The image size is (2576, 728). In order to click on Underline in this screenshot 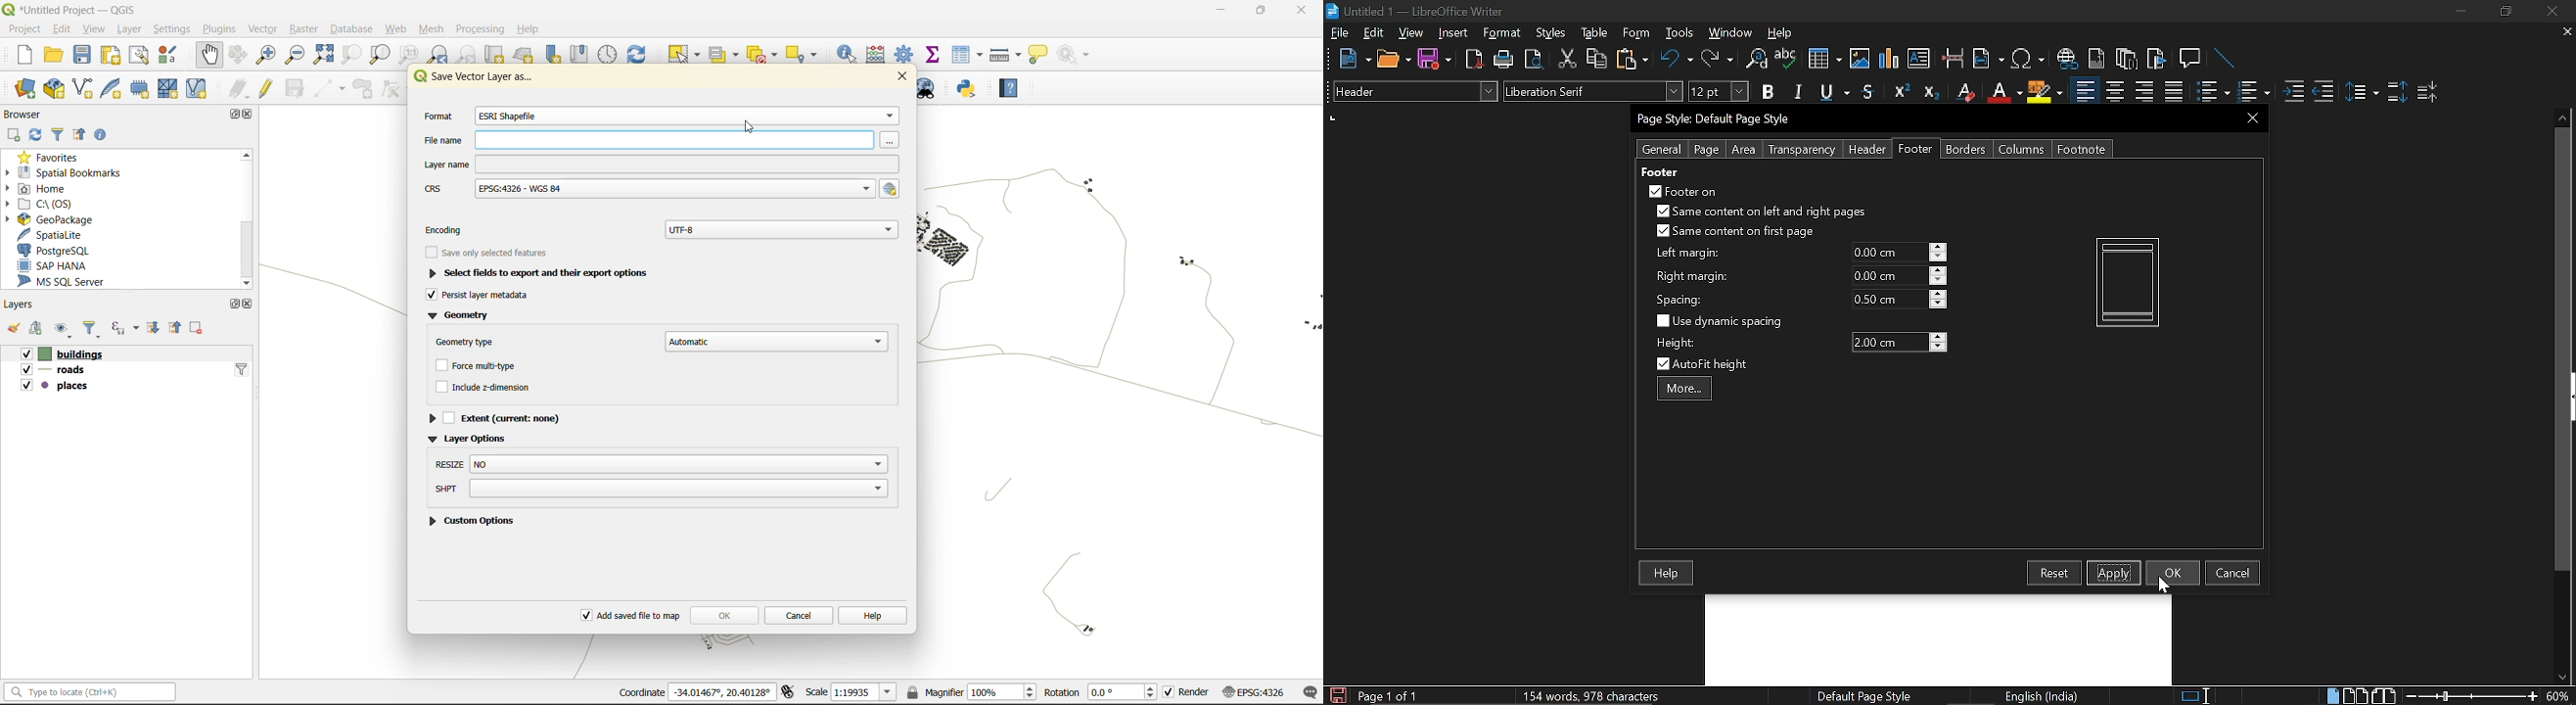, I will do `click(2003, 92)`.